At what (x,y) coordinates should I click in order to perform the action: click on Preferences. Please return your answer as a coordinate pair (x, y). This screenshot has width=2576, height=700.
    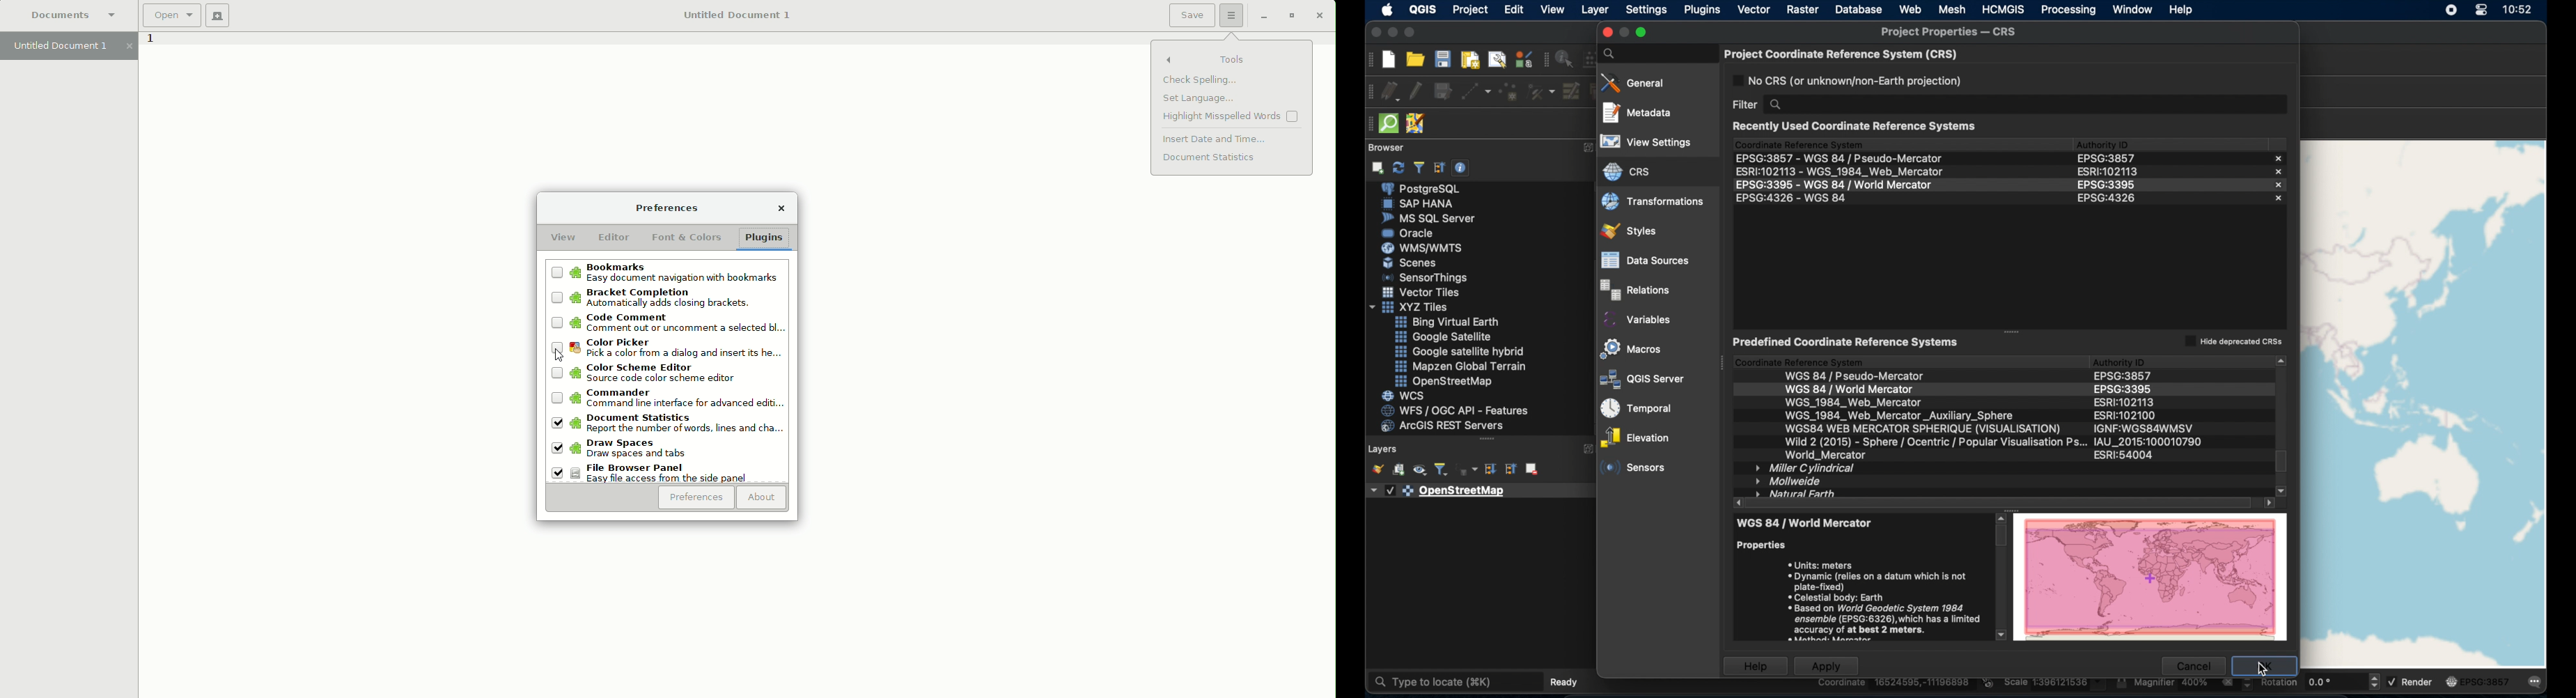
    Looking at the image, I should click on (666, 208).